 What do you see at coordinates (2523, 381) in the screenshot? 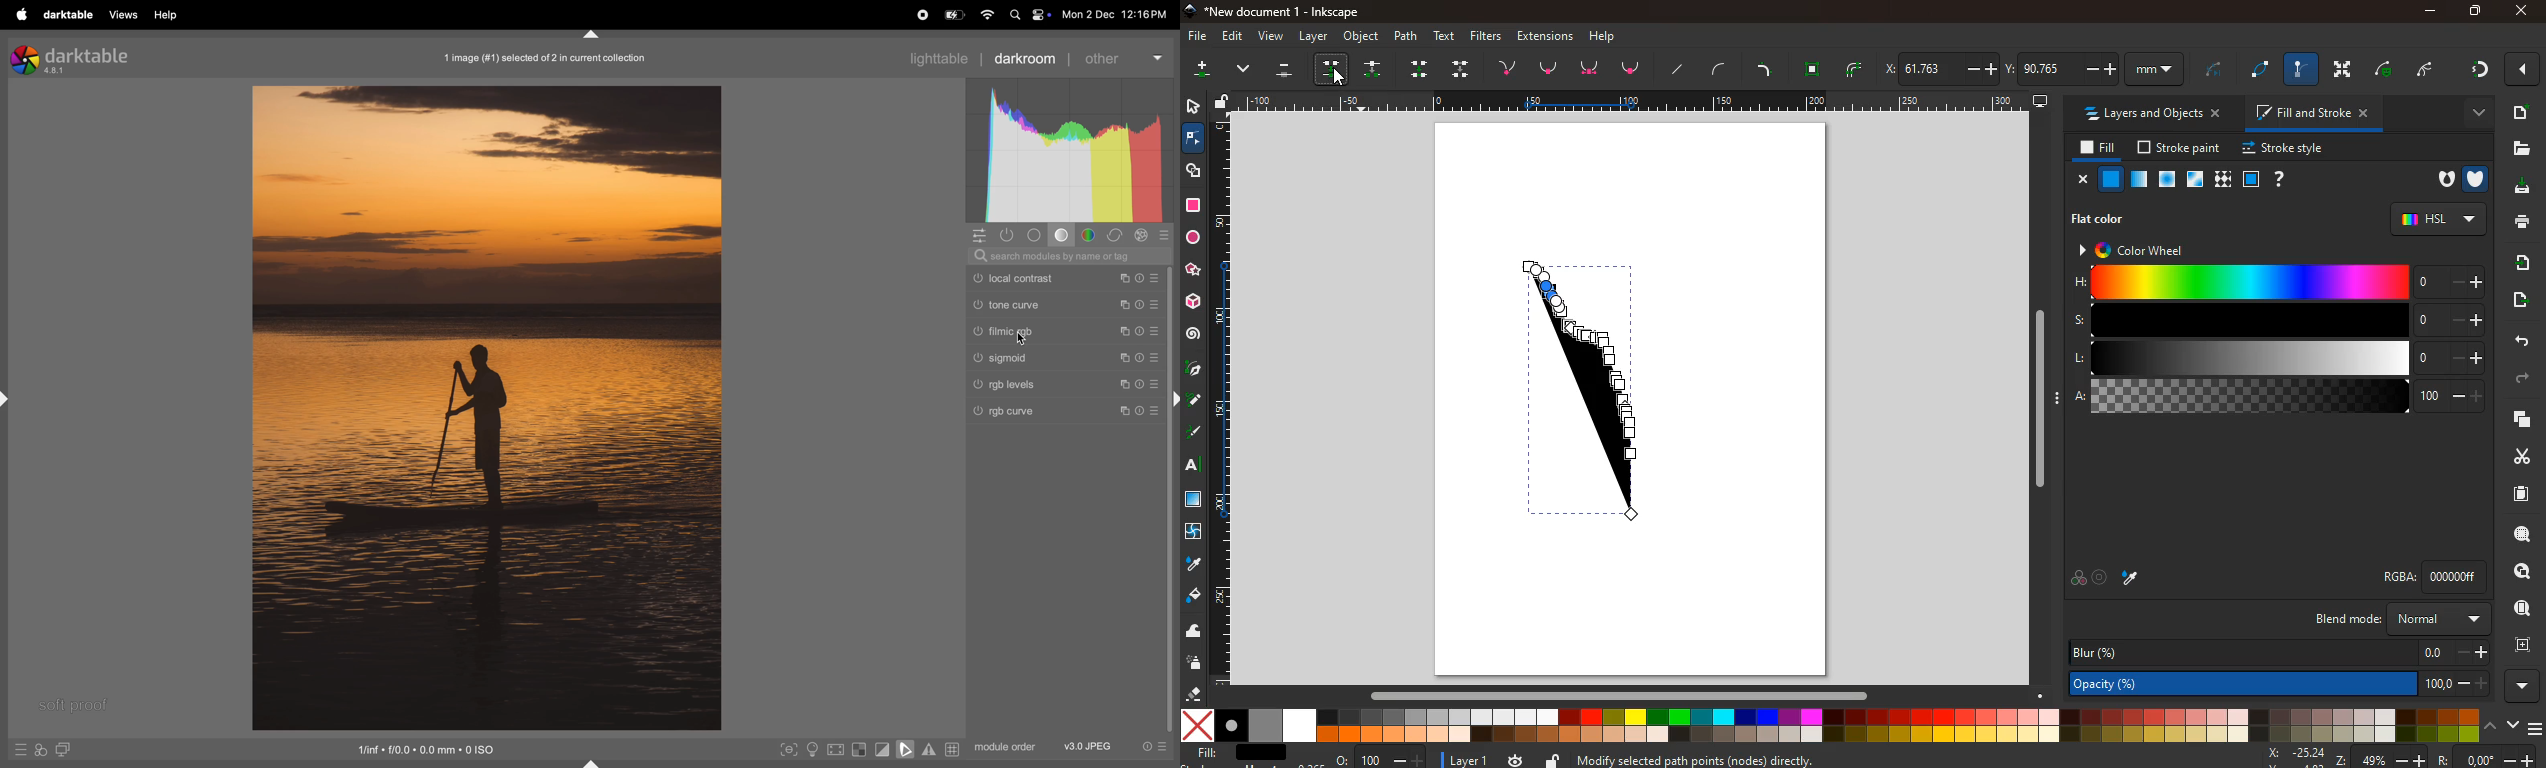
I see `forward` at bounding box center [2523, 381].